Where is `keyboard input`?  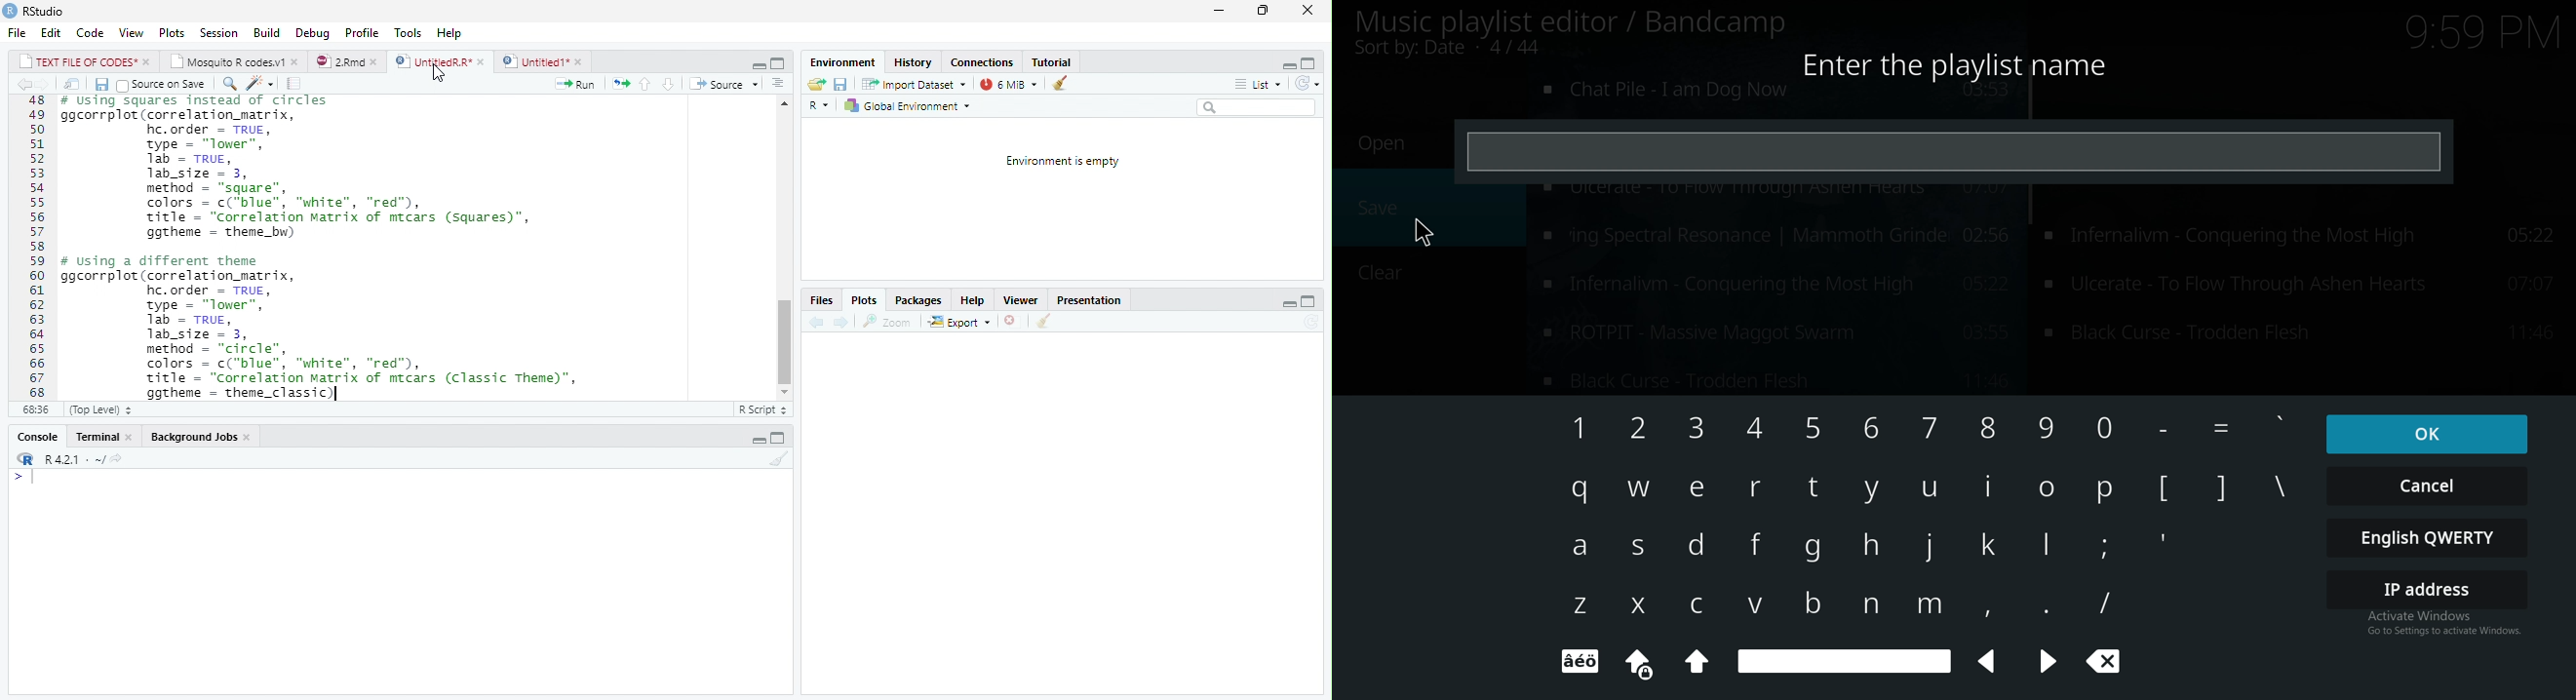
keyboard input is located at coordinates (1579, 491).